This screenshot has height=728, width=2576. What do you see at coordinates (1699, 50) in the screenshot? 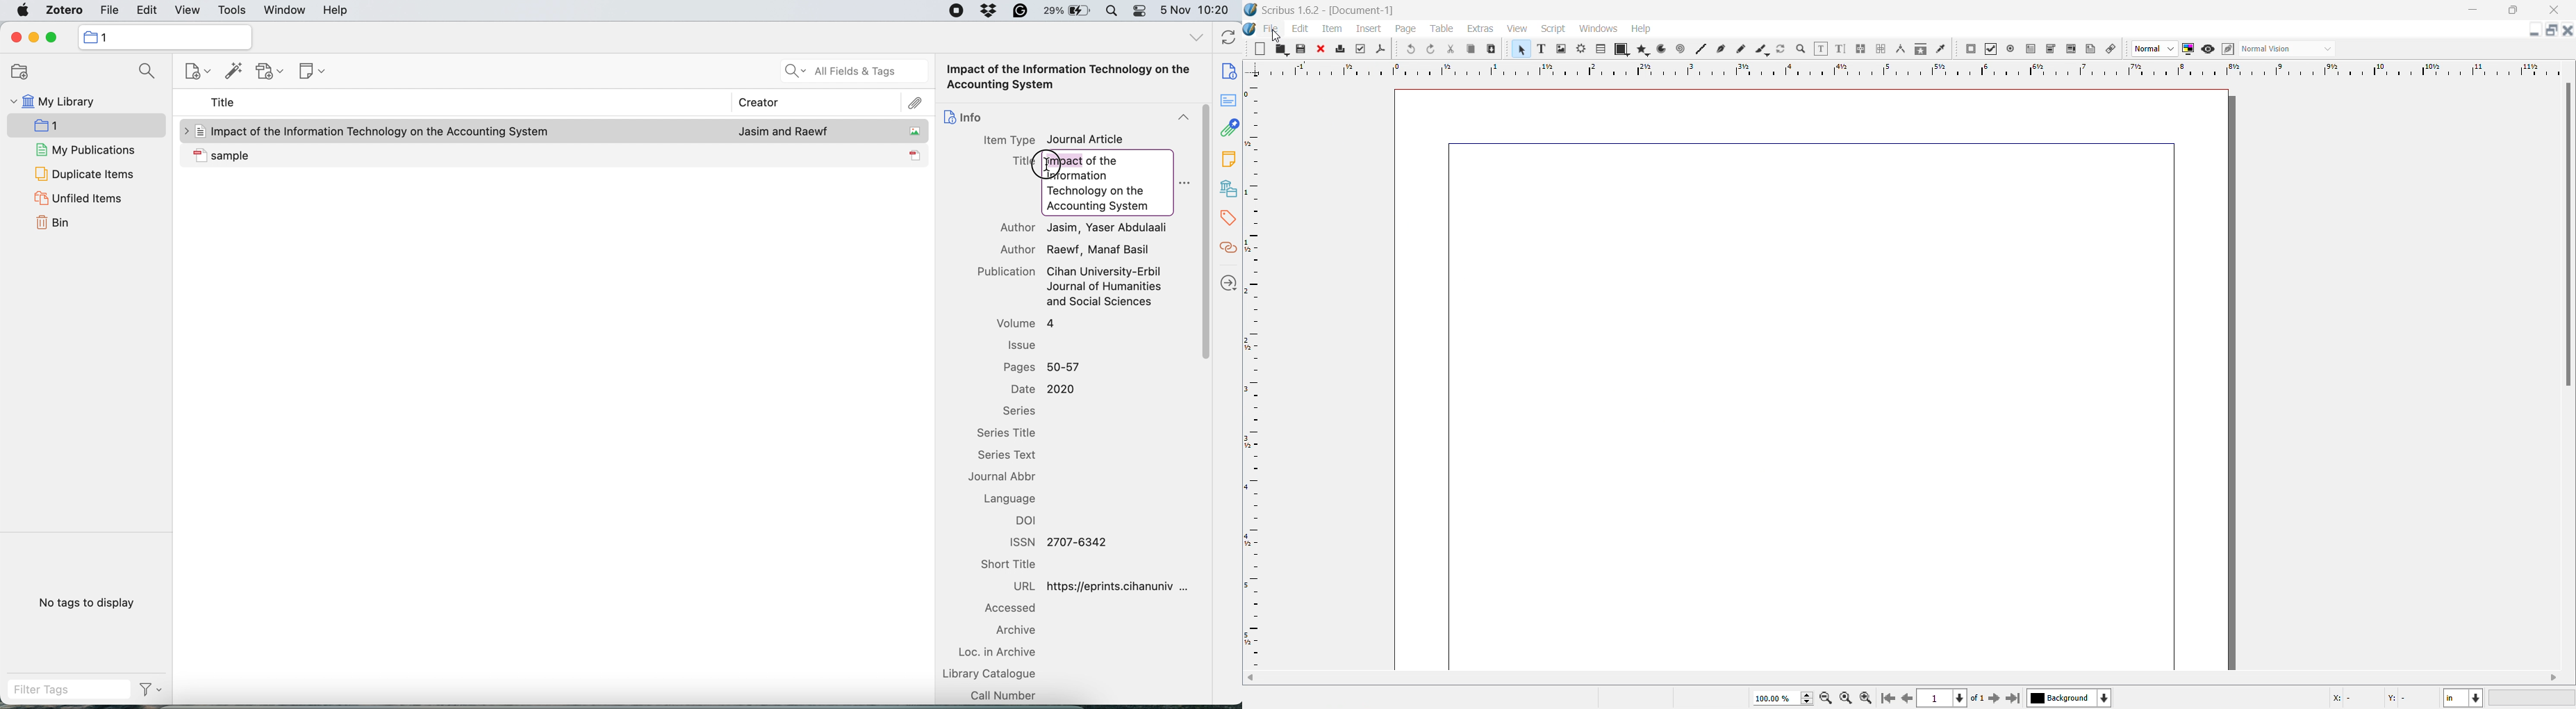
I see `icon` at bounding box center [1699, 50].